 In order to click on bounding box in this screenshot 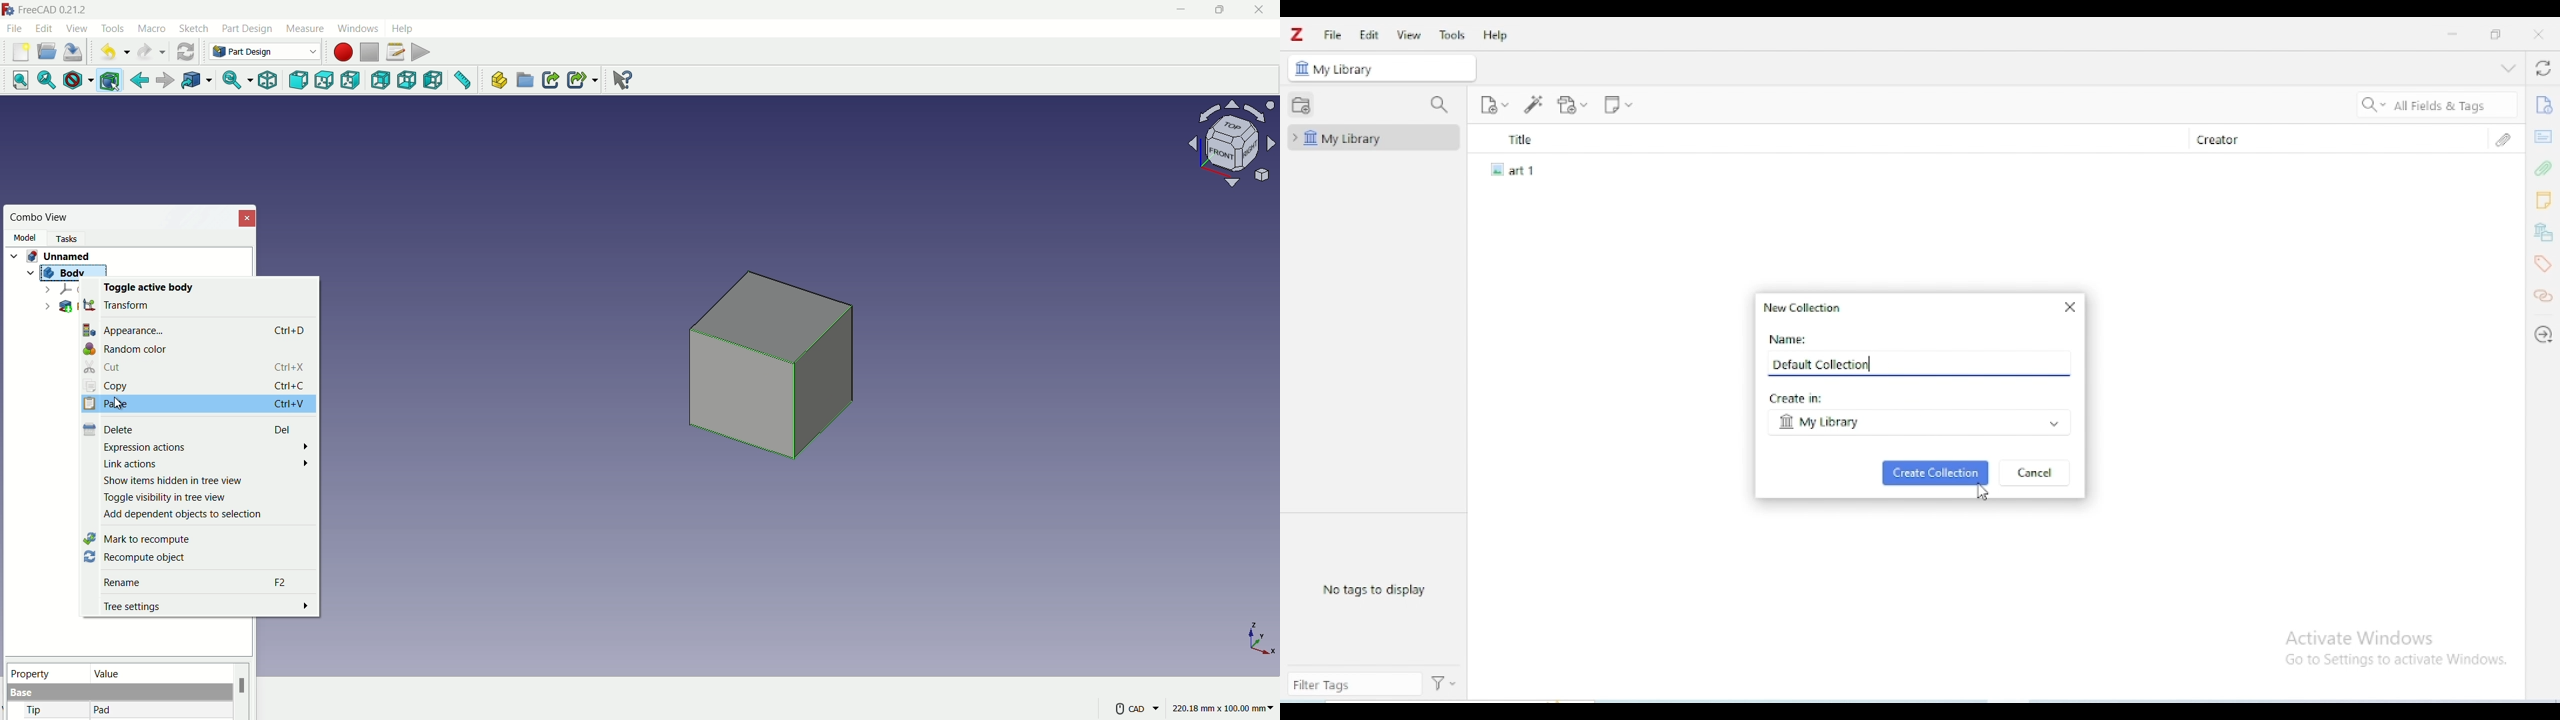, I will do `click(111, 81)`.